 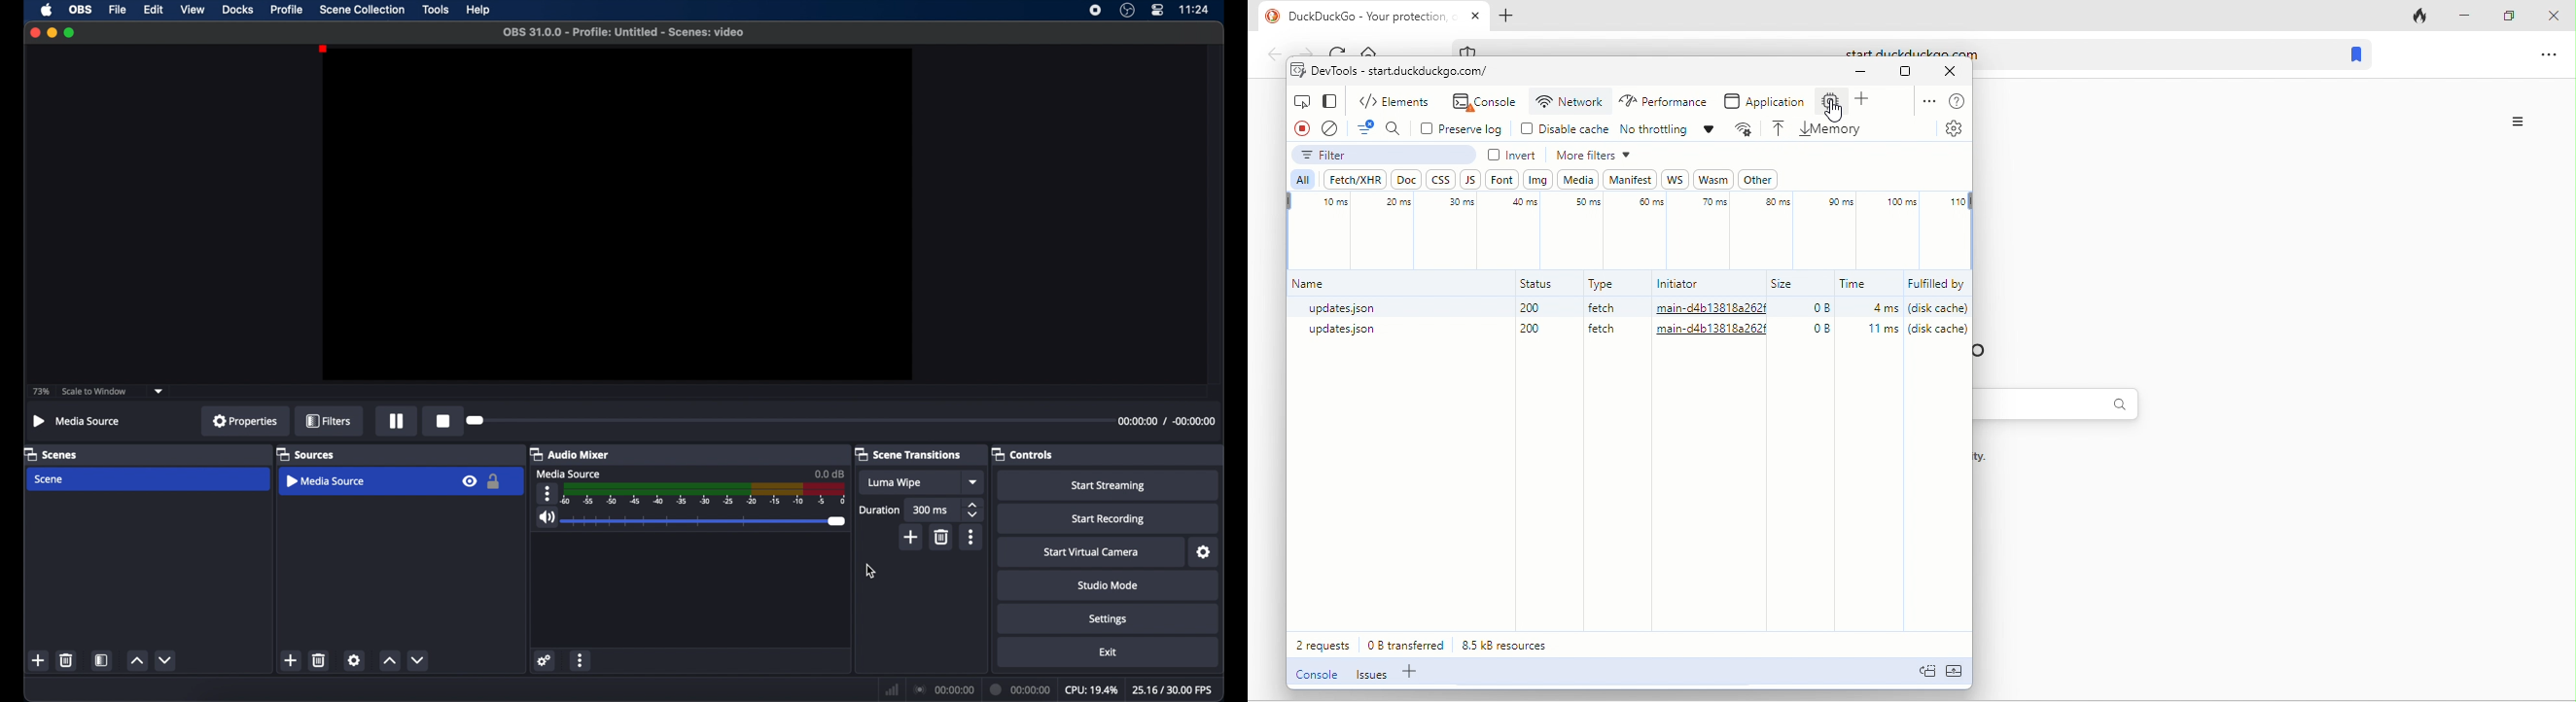 I want to click on time, so click(x=1868, y=281).